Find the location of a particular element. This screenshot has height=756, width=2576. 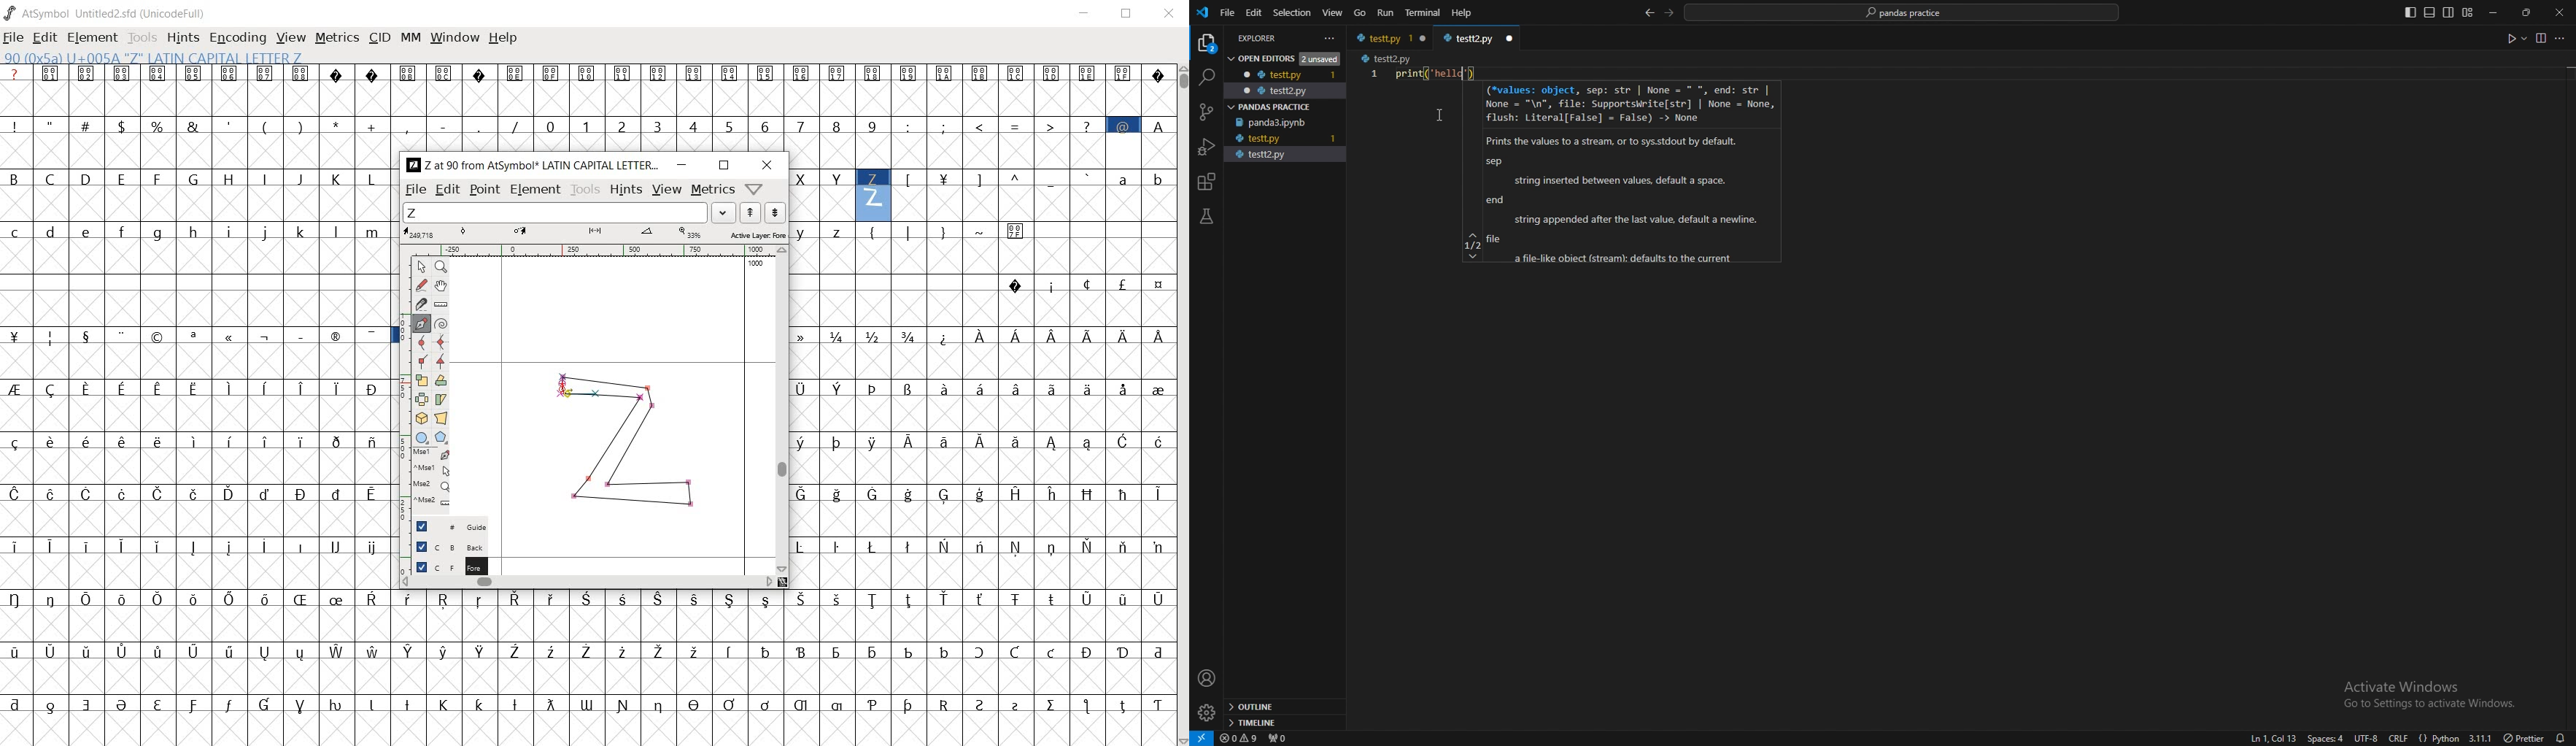

restore down is located at coordinates (724, 165).